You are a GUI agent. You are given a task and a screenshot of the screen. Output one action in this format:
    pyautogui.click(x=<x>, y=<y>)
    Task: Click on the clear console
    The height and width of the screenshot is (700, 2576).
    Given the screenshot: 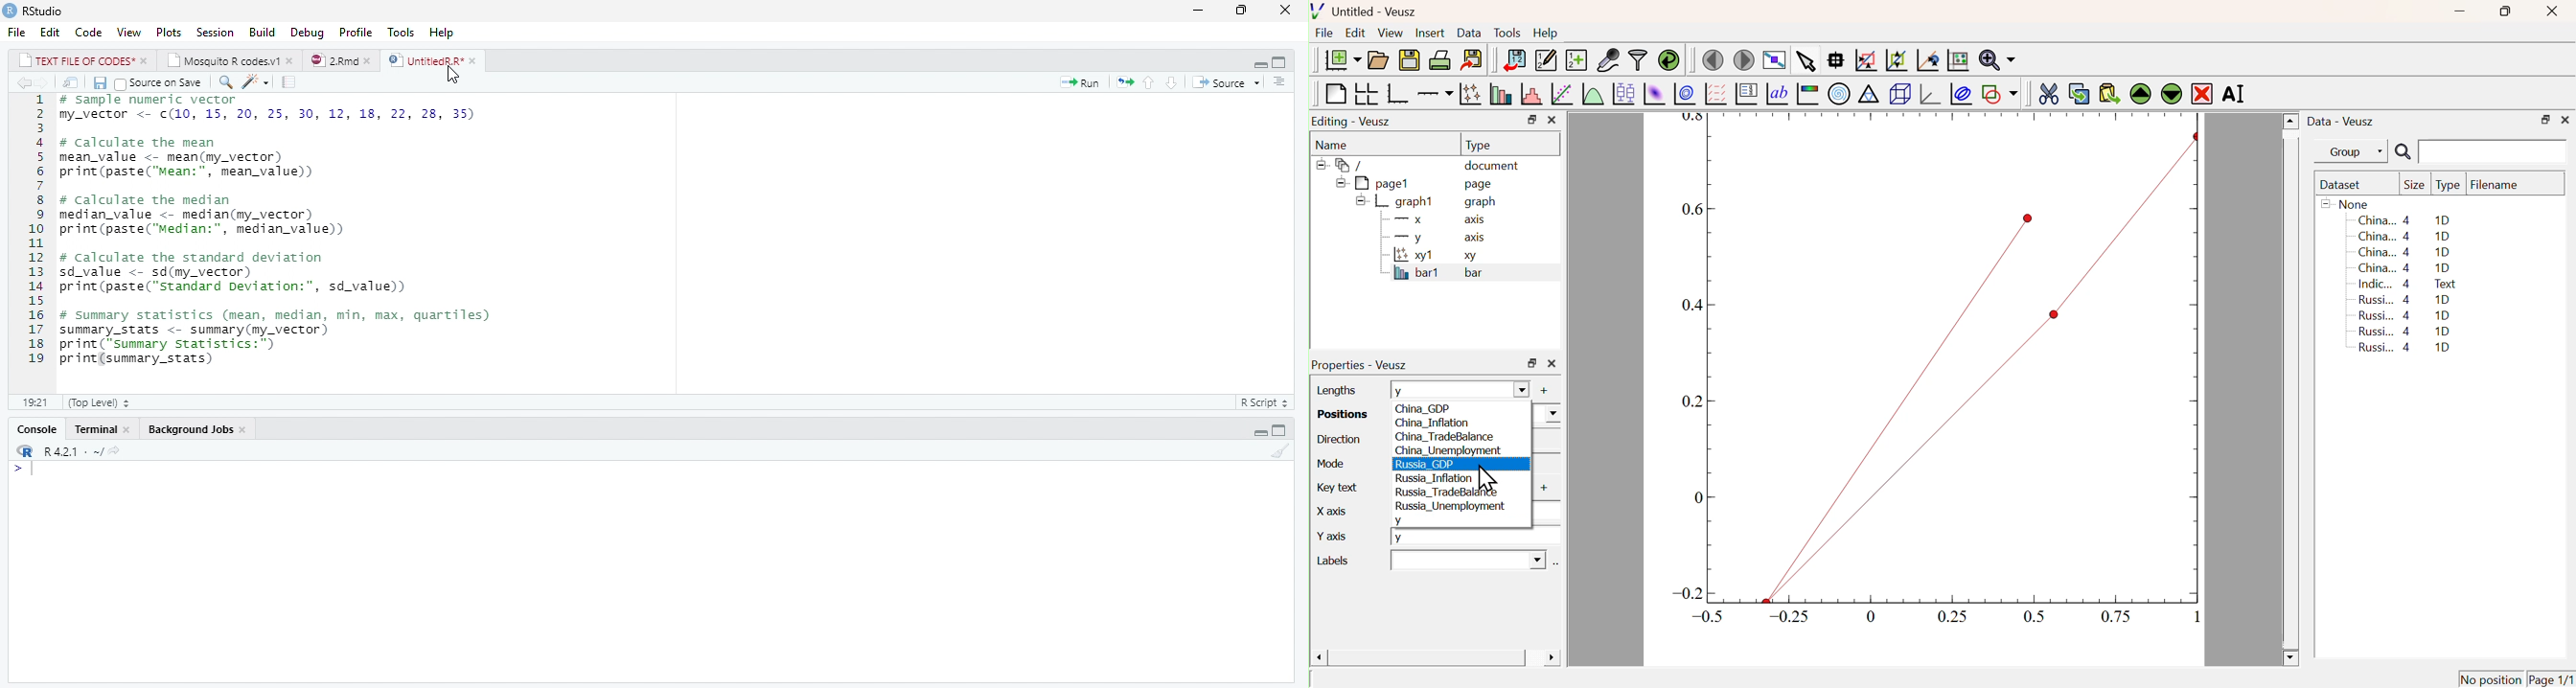 What is the action you would take?
    pyautogui.click(x=1280, y=451)
    